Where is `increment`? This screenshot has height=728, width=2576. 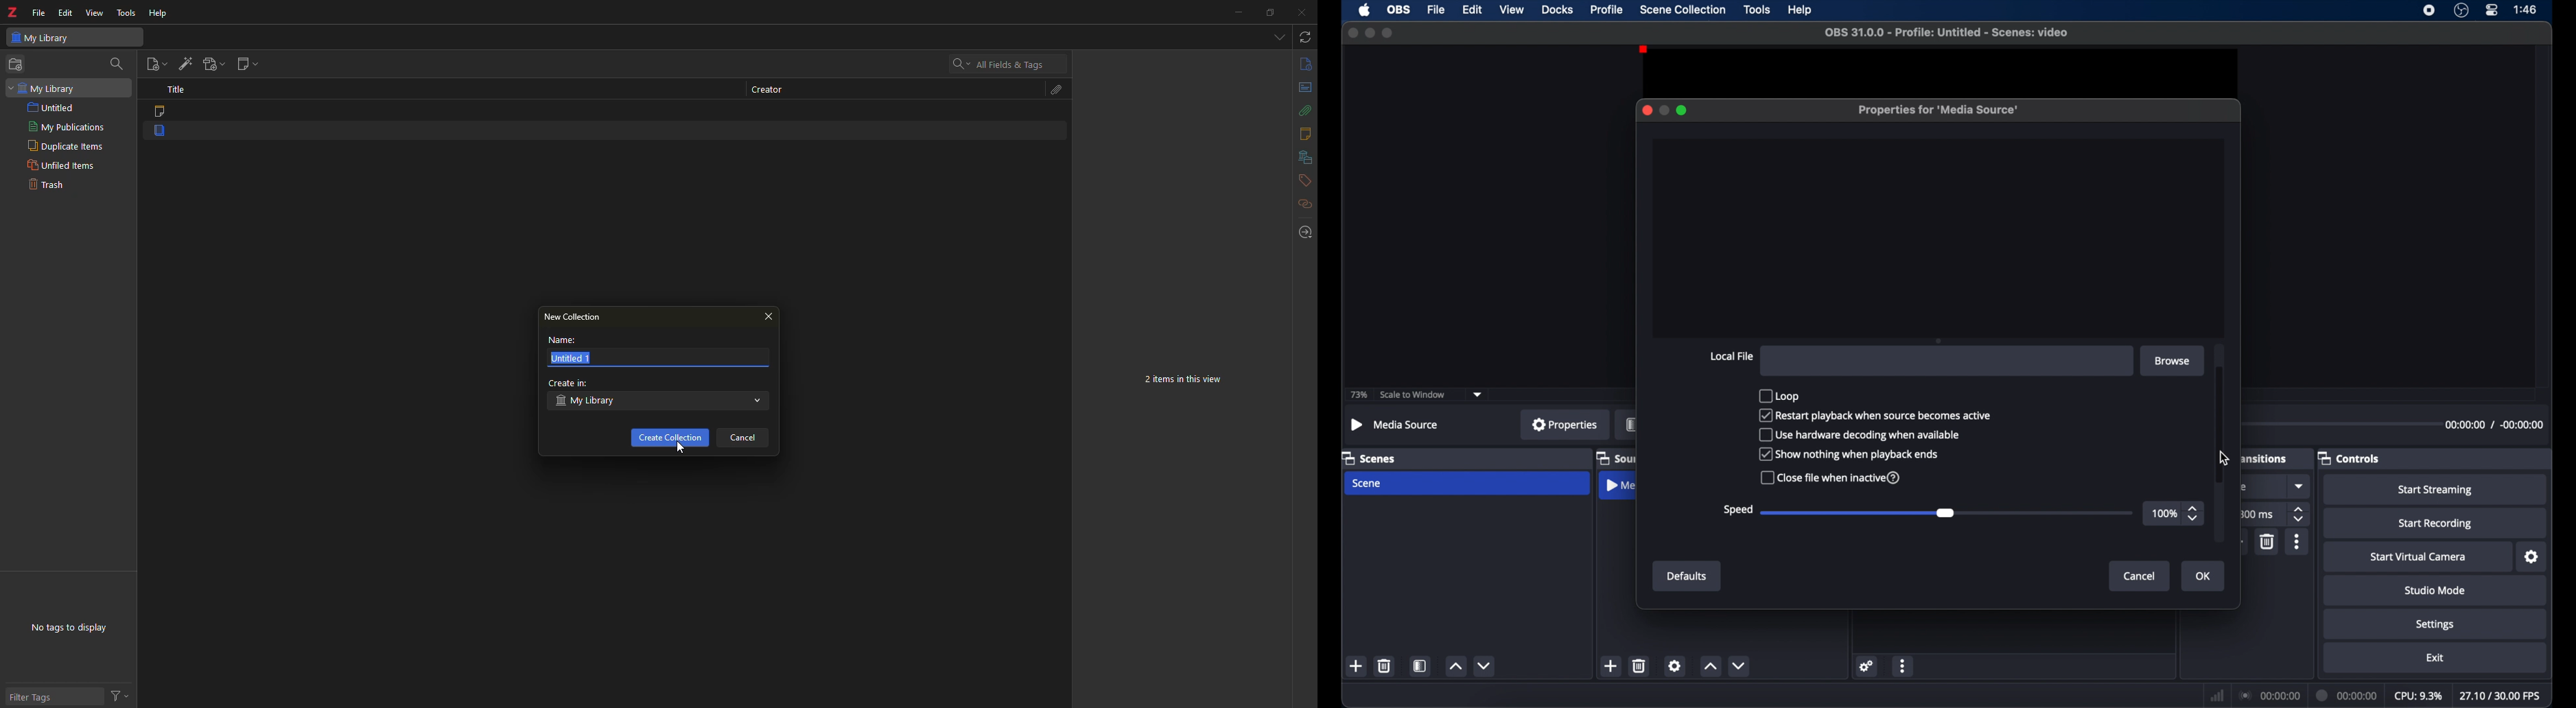 increment is located at coordinates (1456, 666).